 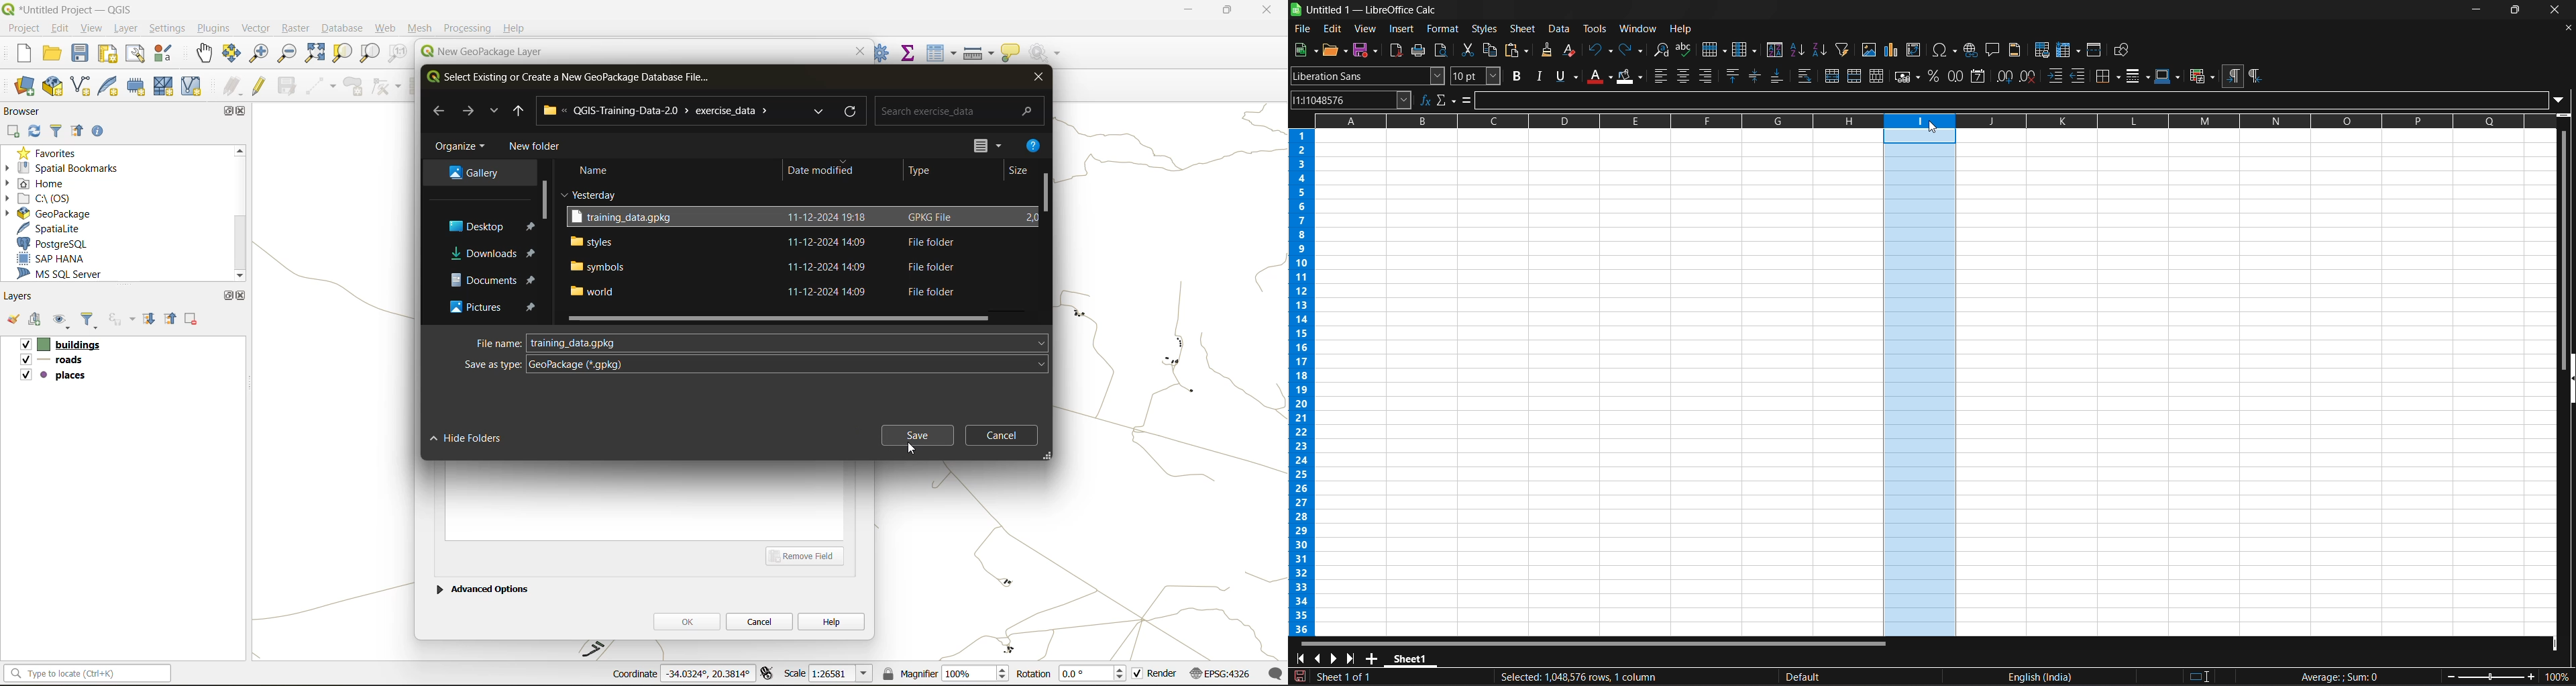 What do you see at coordinates (1630, 77) in the screenshot?
I see `background color` at bounding box center [1630, 77].